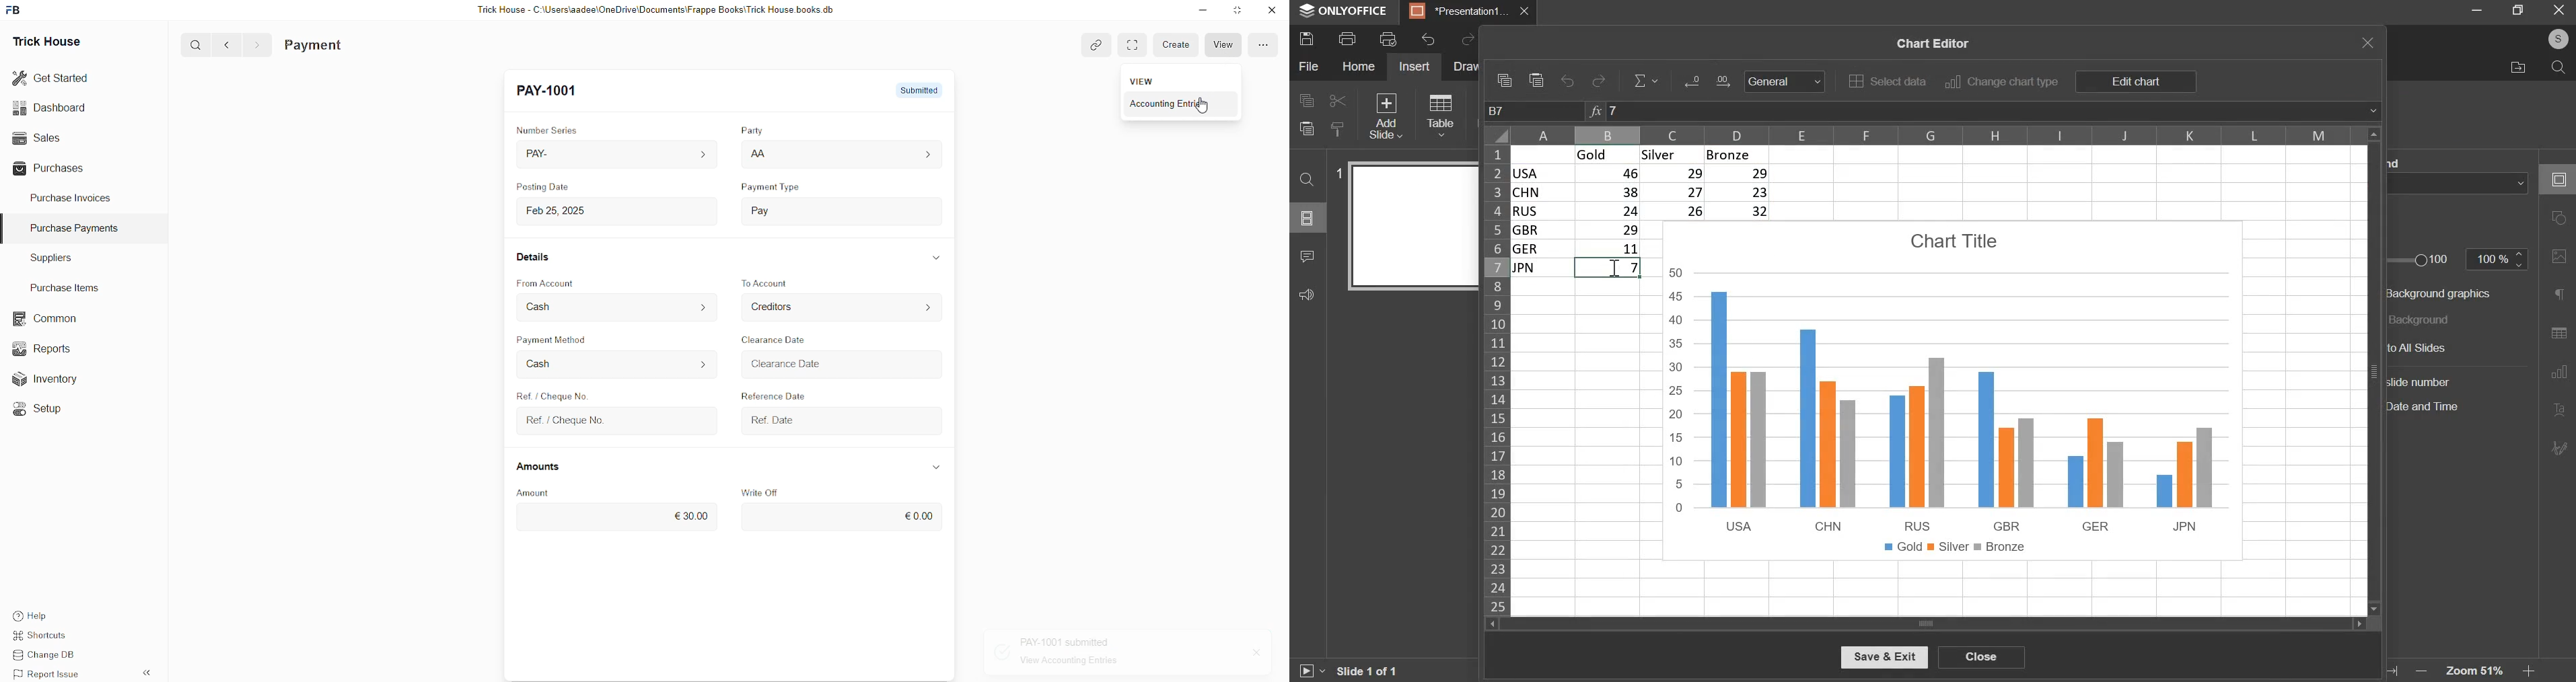  I want to click on view, so click(1228, 45).